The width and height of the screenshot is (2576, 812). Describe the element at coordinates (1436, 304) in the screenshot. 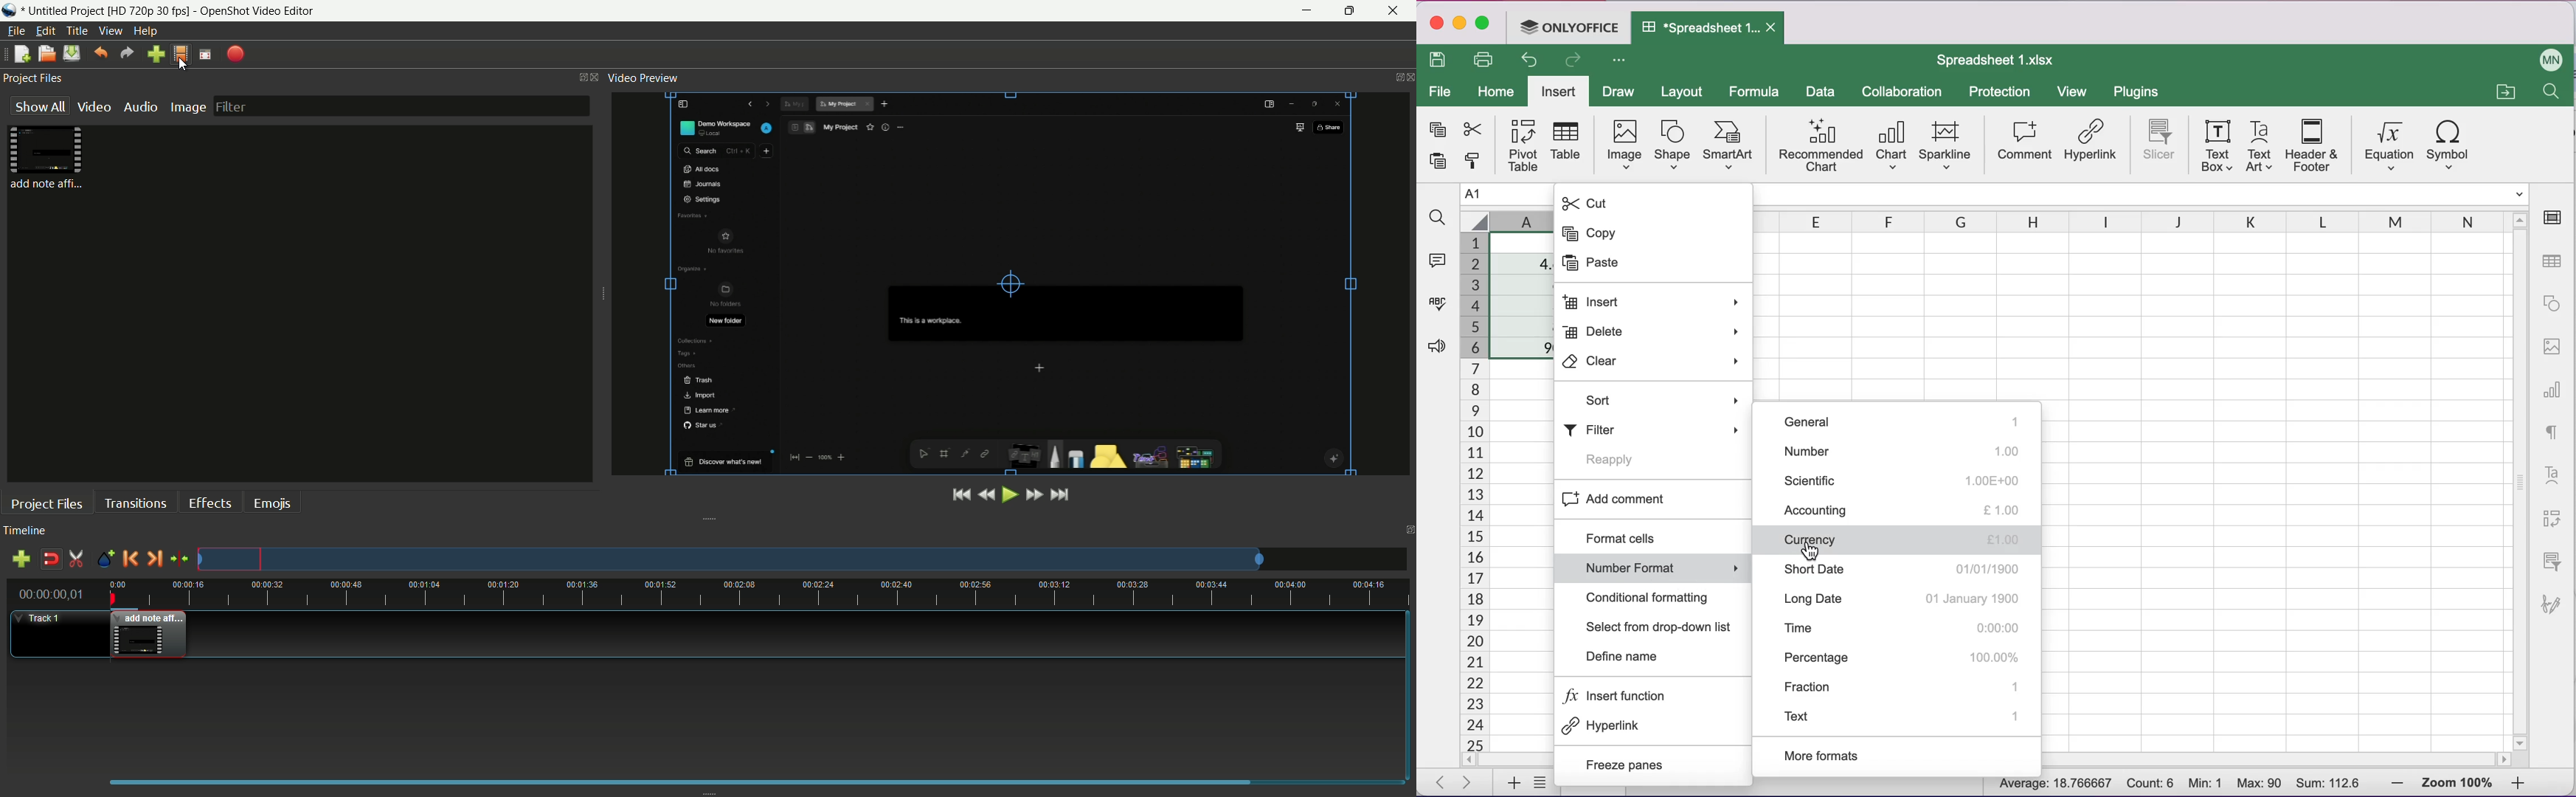

I see `spell checking` at that location.